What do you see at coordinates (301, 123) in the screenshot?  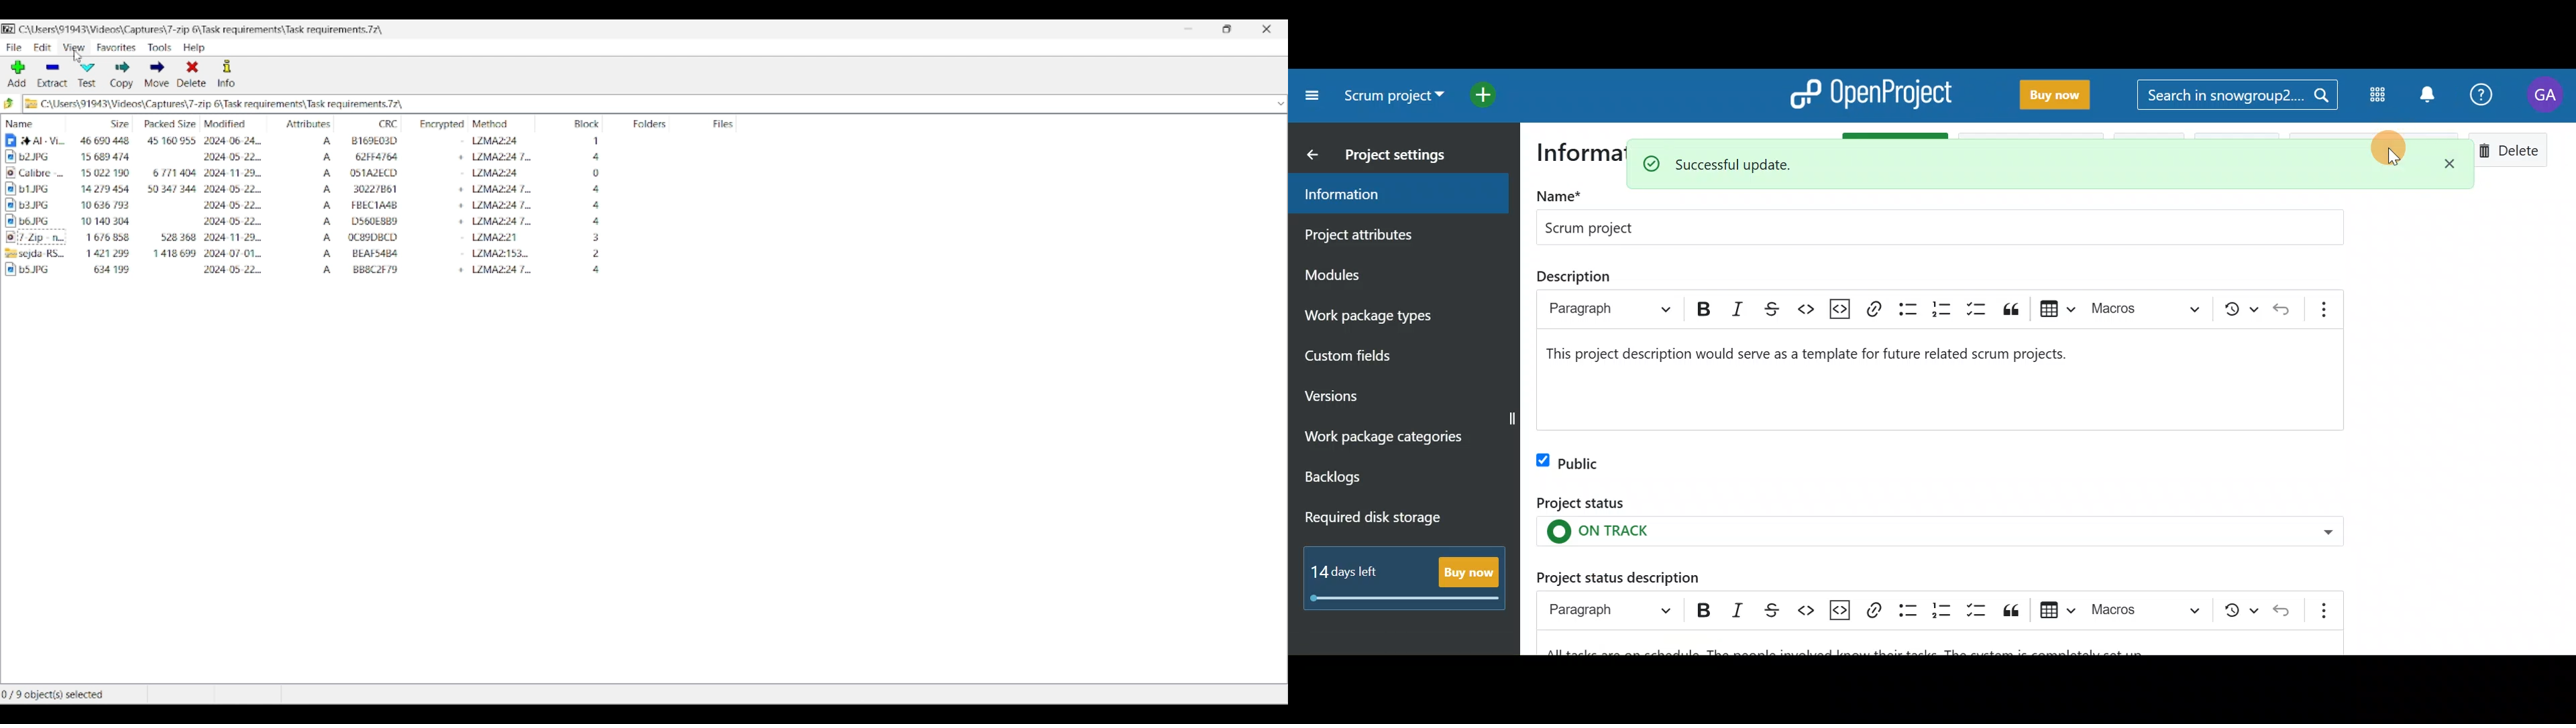 I see `Attributes column` at bounding box center [301, 123].